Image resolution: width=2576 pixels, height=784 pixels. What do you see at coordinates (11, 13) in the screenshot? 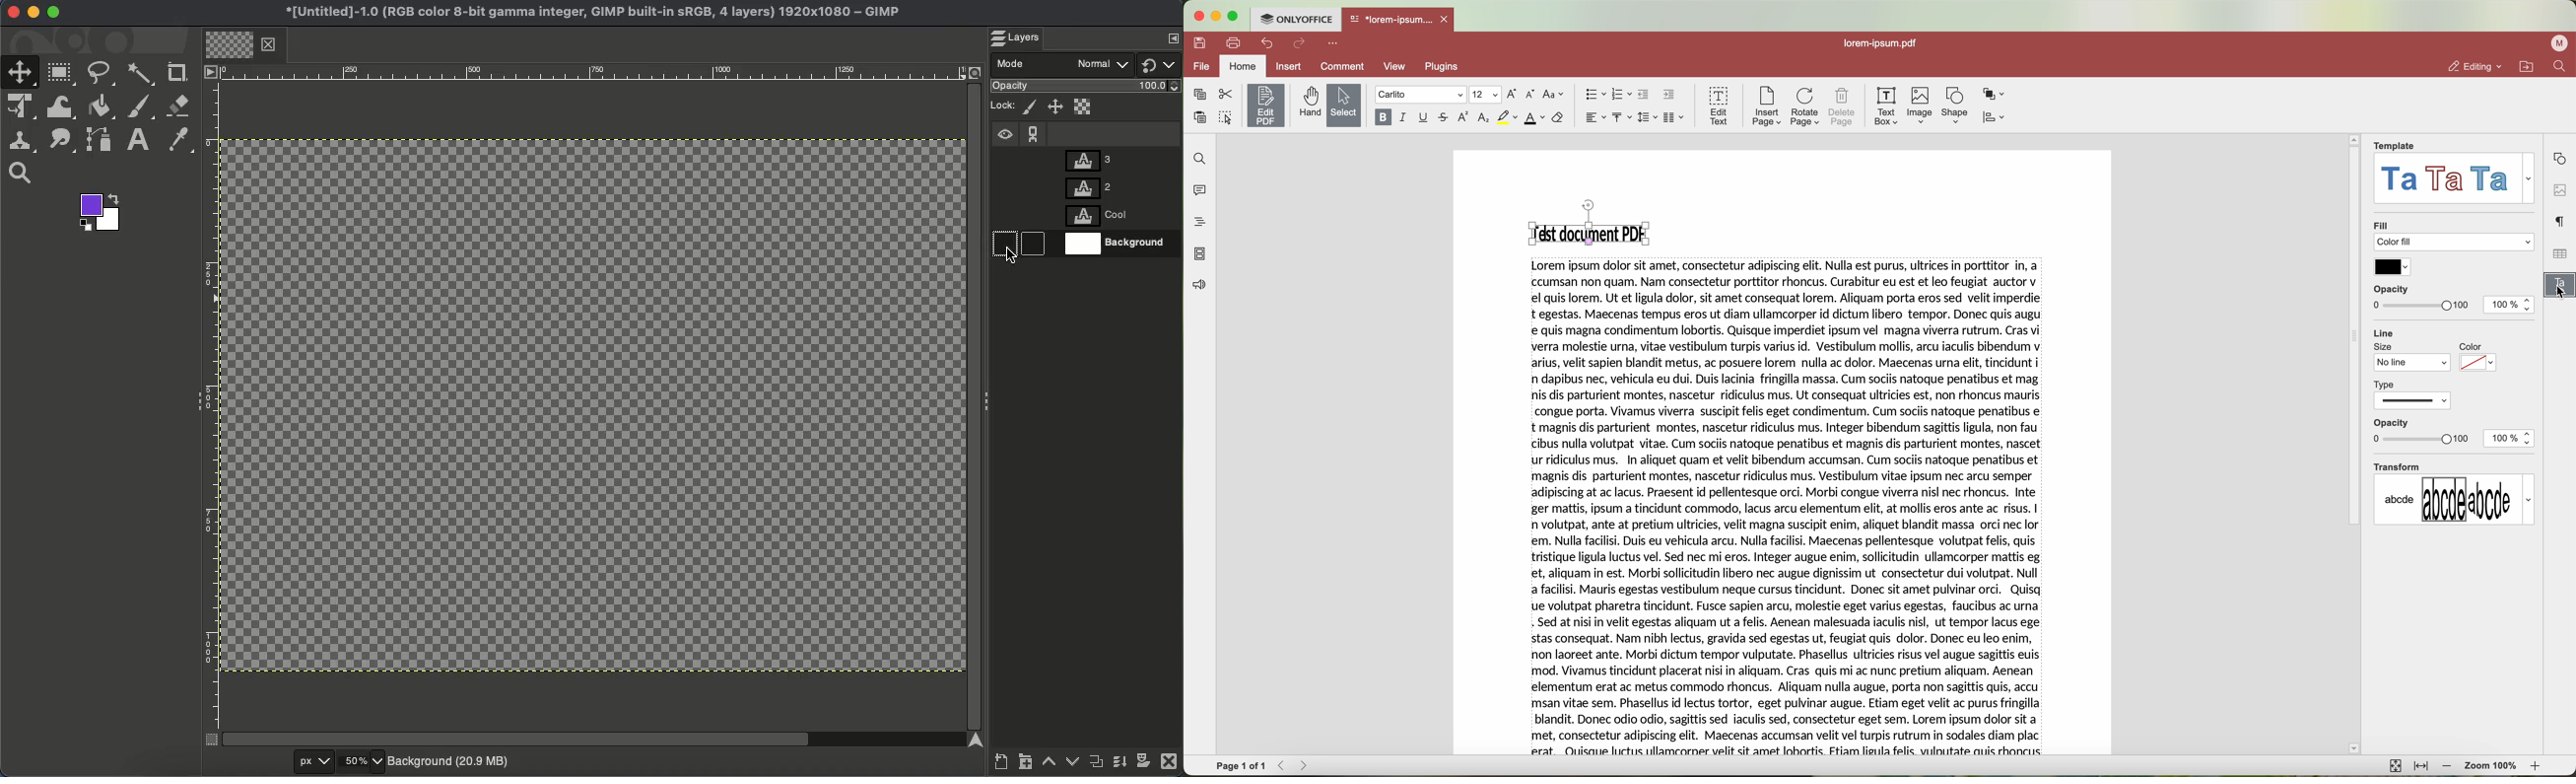
I see `Close` at bounding box center [11, 13].